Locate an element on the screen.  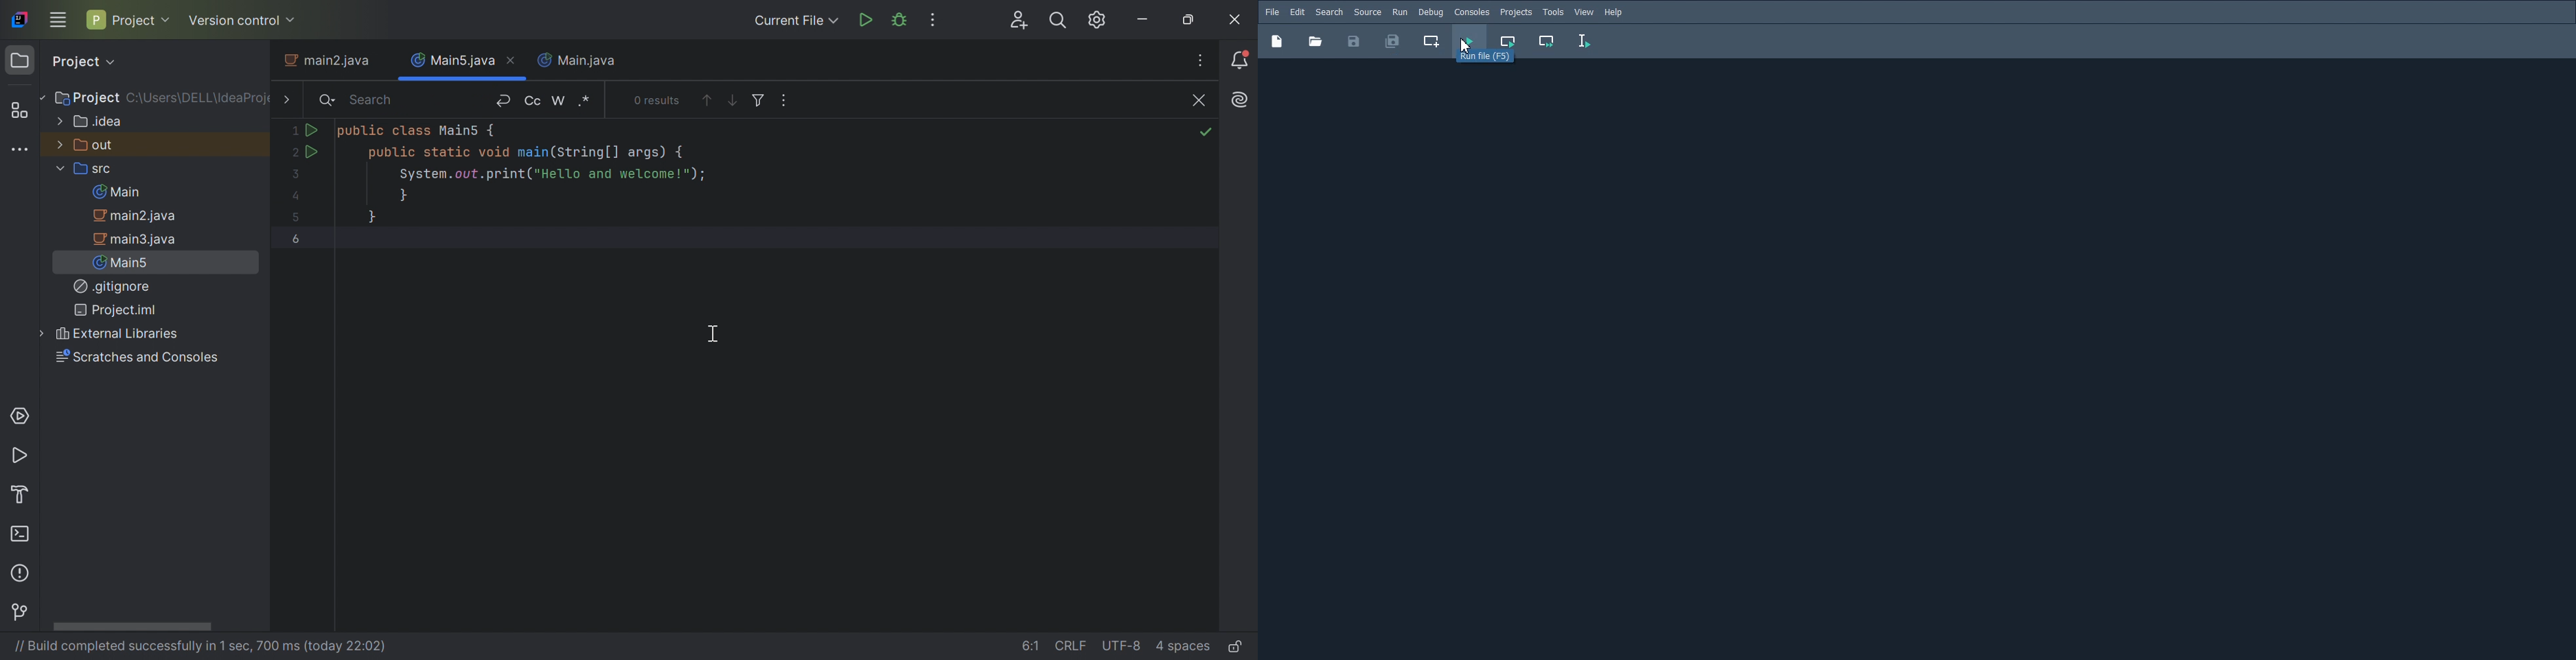
Help is located at coordinates (1615, 12).